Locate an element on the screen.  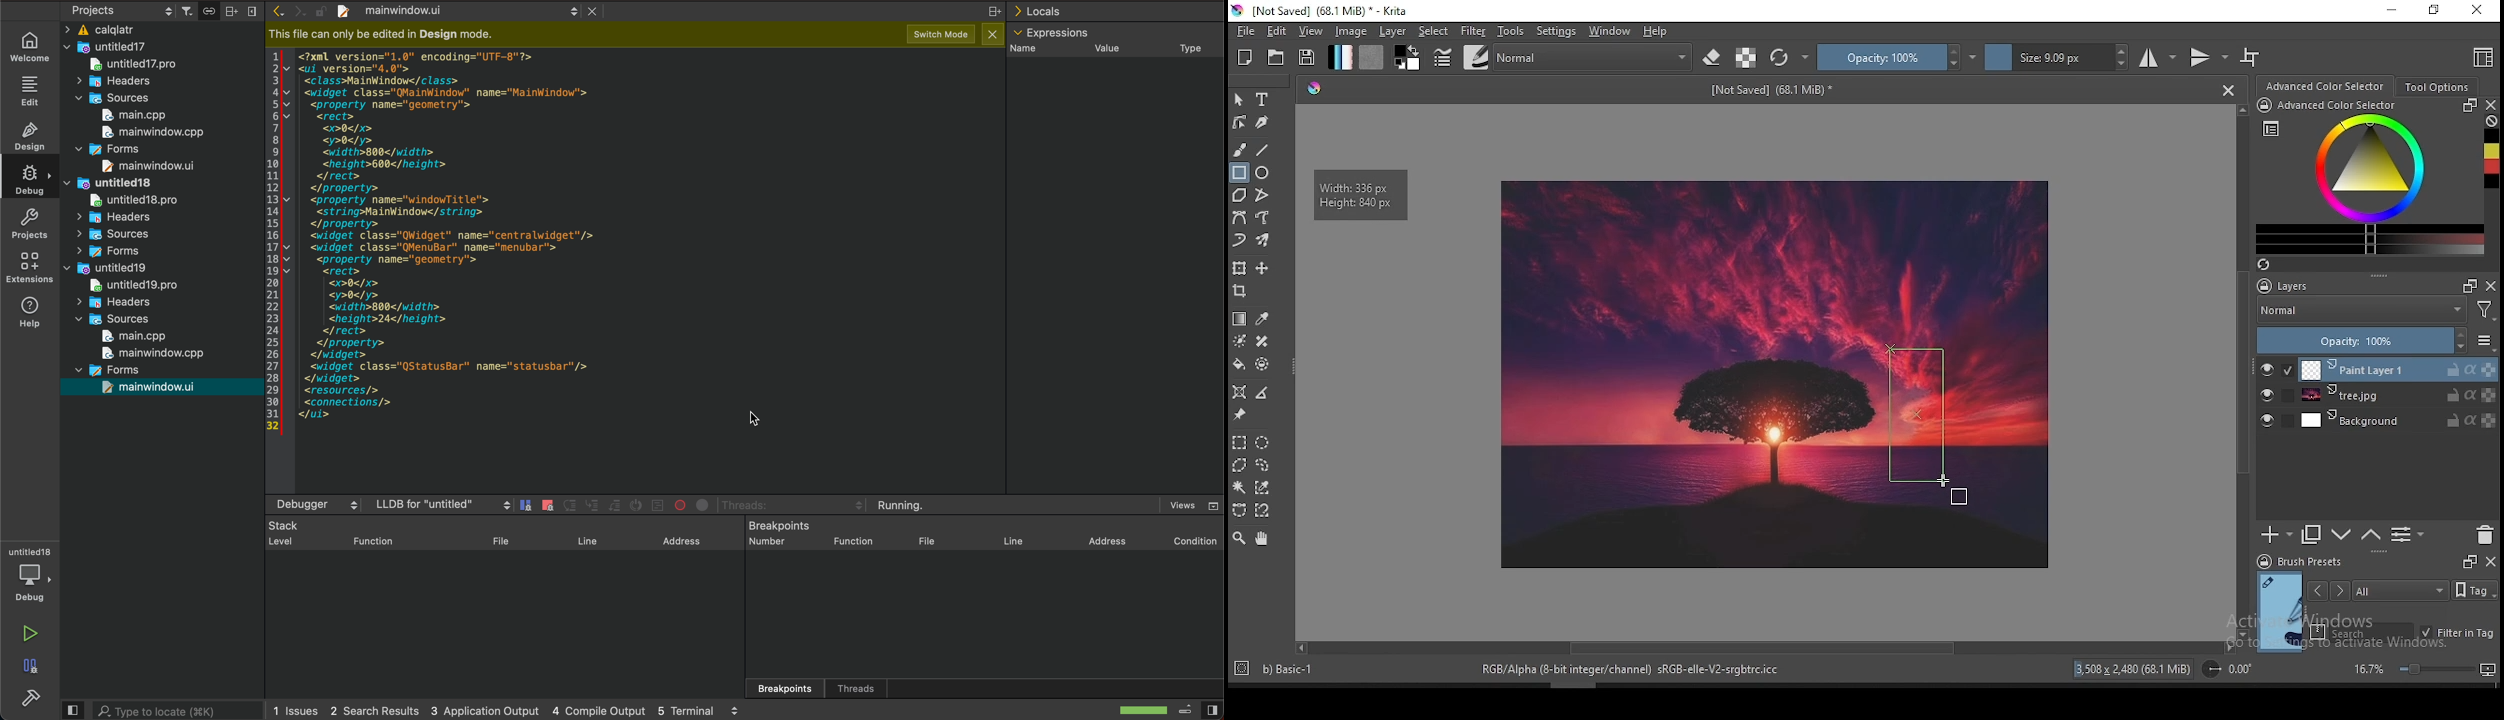
move layer one step up is located at coordinates (2369, 535).